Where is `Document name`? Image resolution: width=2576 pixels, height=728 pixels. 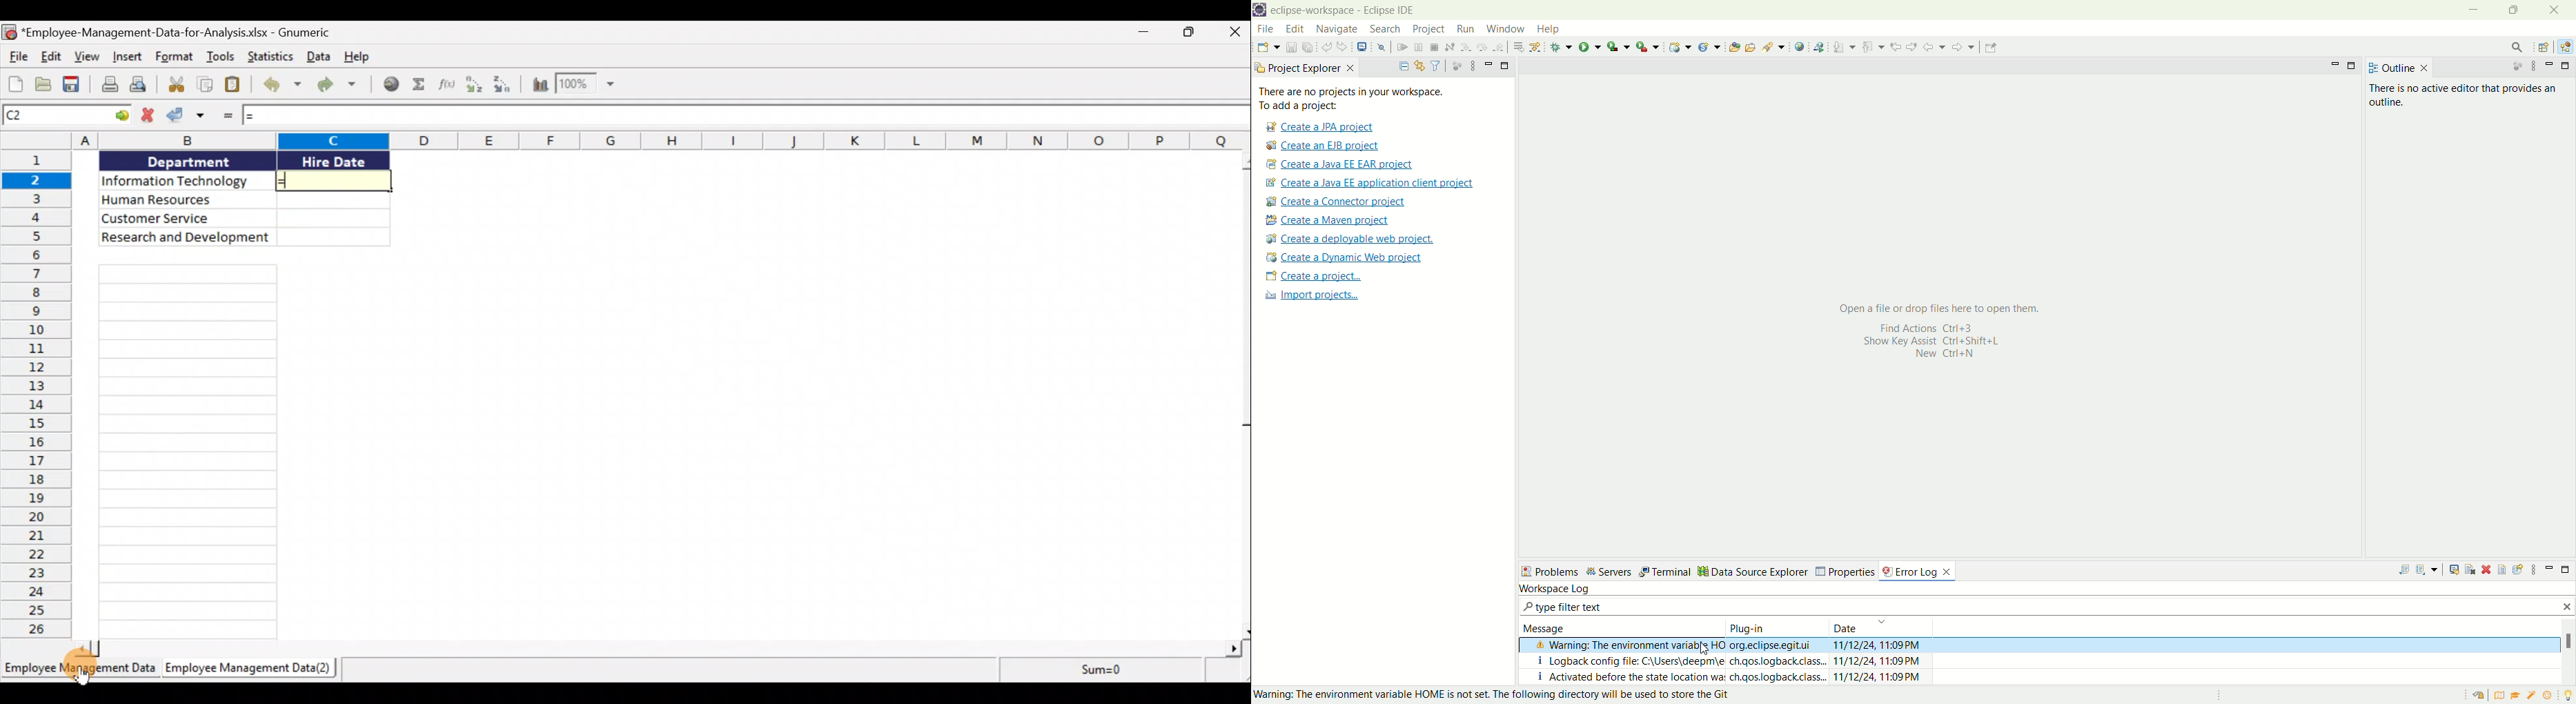
Document name is located at coordinates (167, 31).